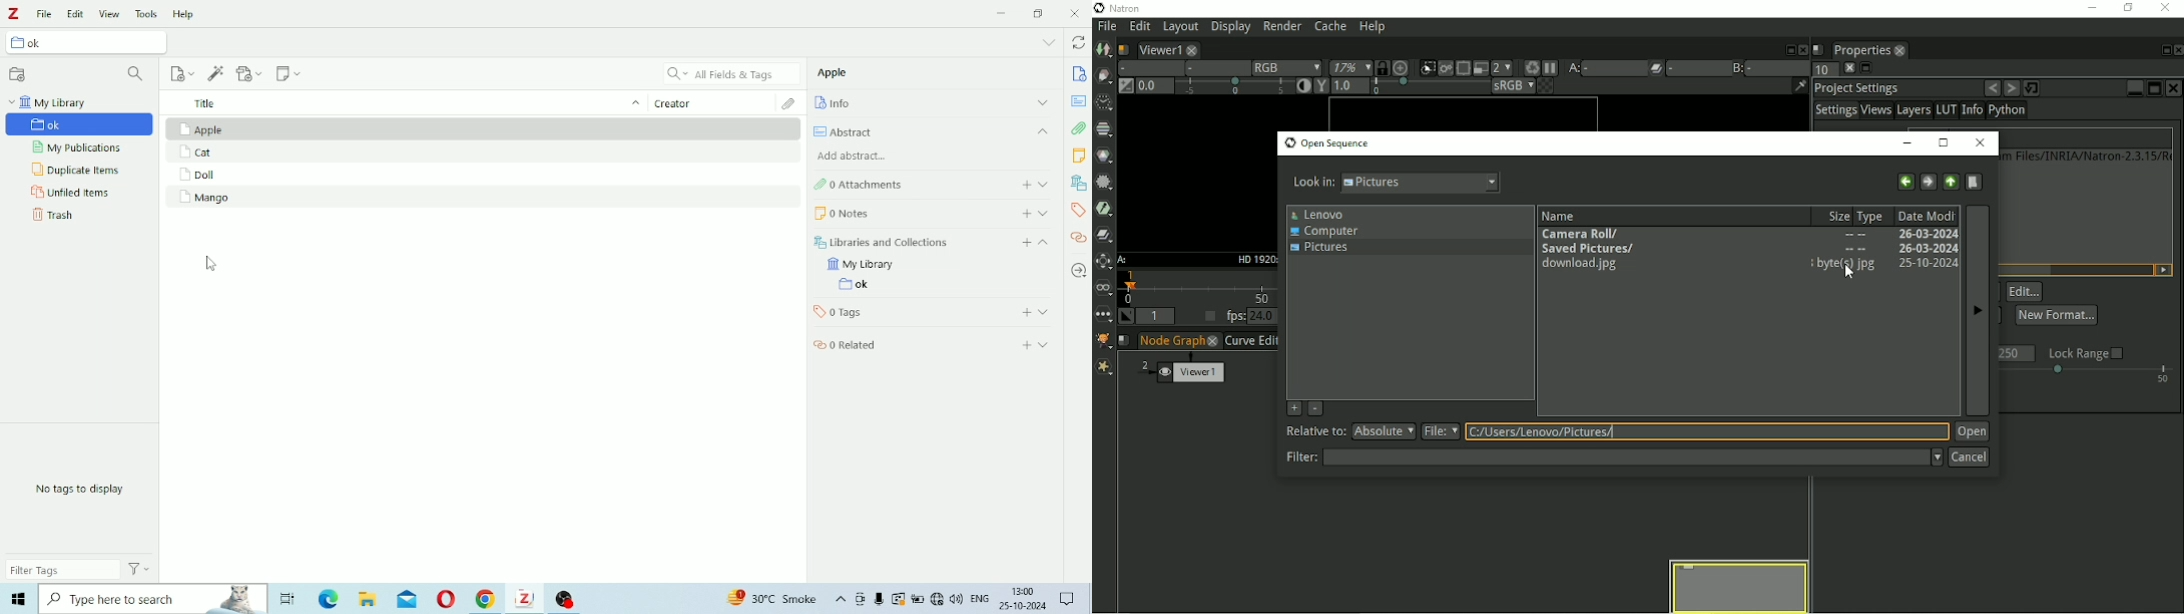 This screenshot has width=2184, height=616. Describe the element at coordinates (1038, 13) in the screenshot. I see `Restore Down` at that location.